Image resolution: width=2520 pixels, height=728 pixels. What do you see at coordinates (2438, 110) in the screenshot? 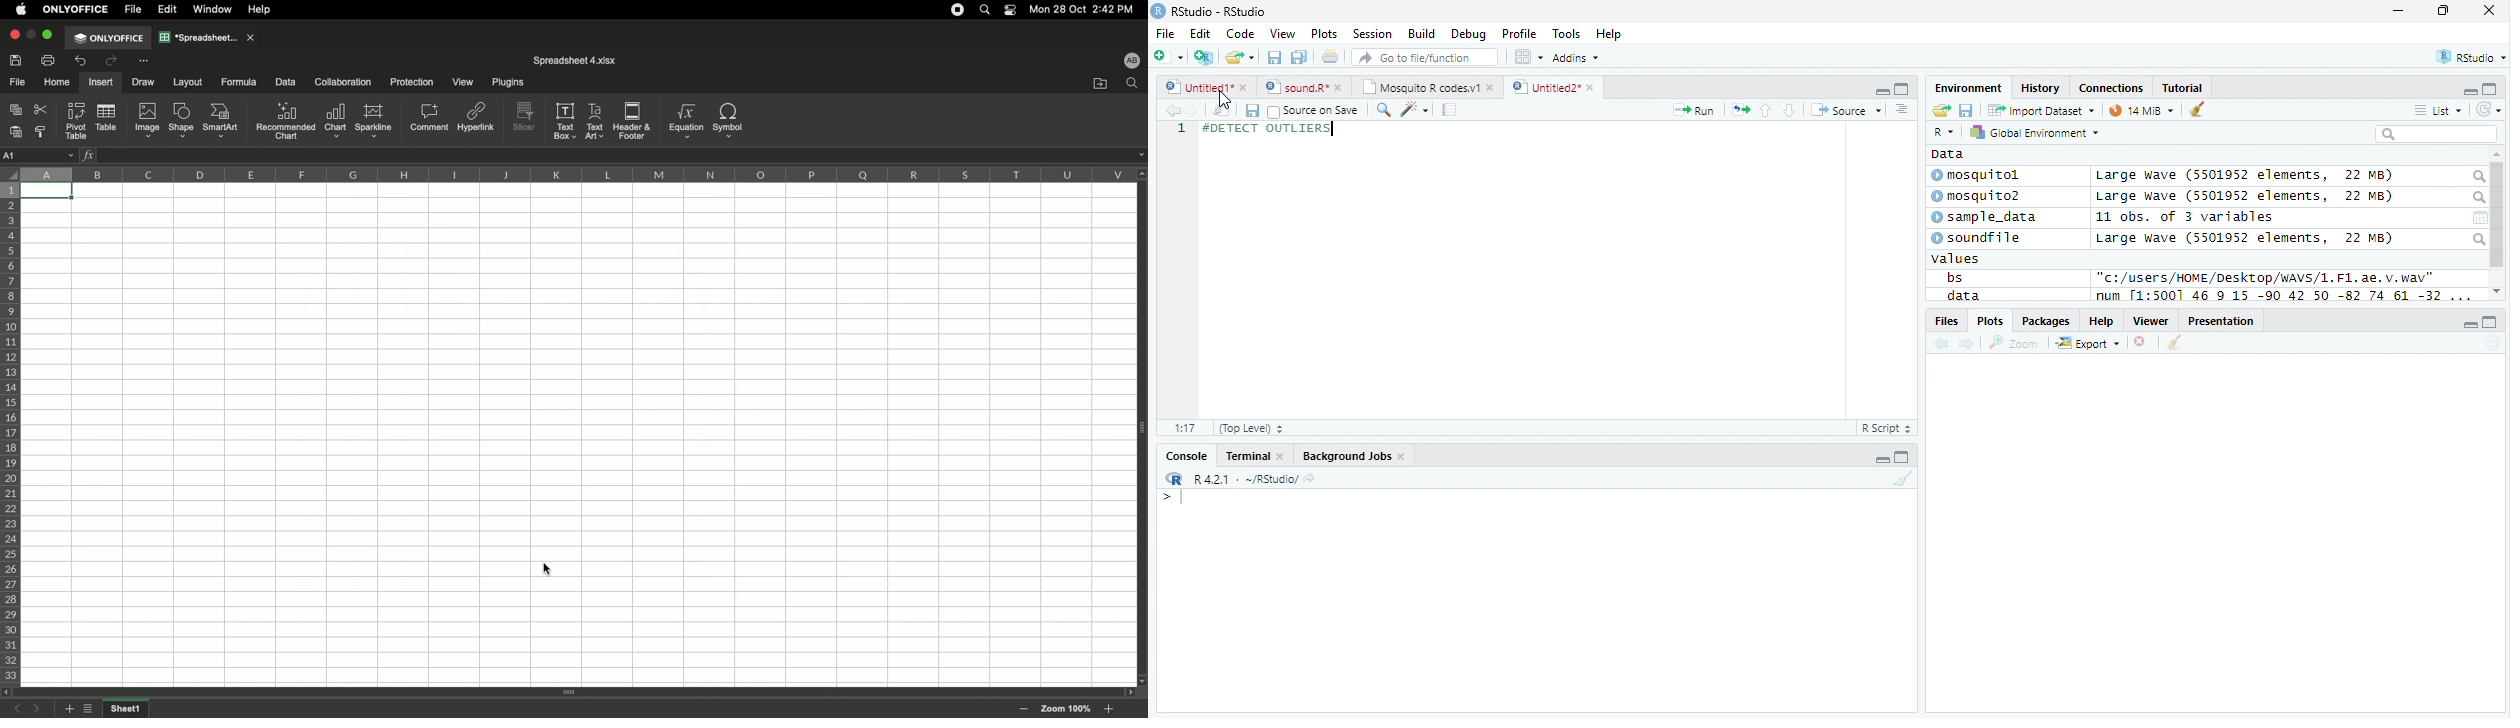
I see `List` at bounding box center [2438, 110].